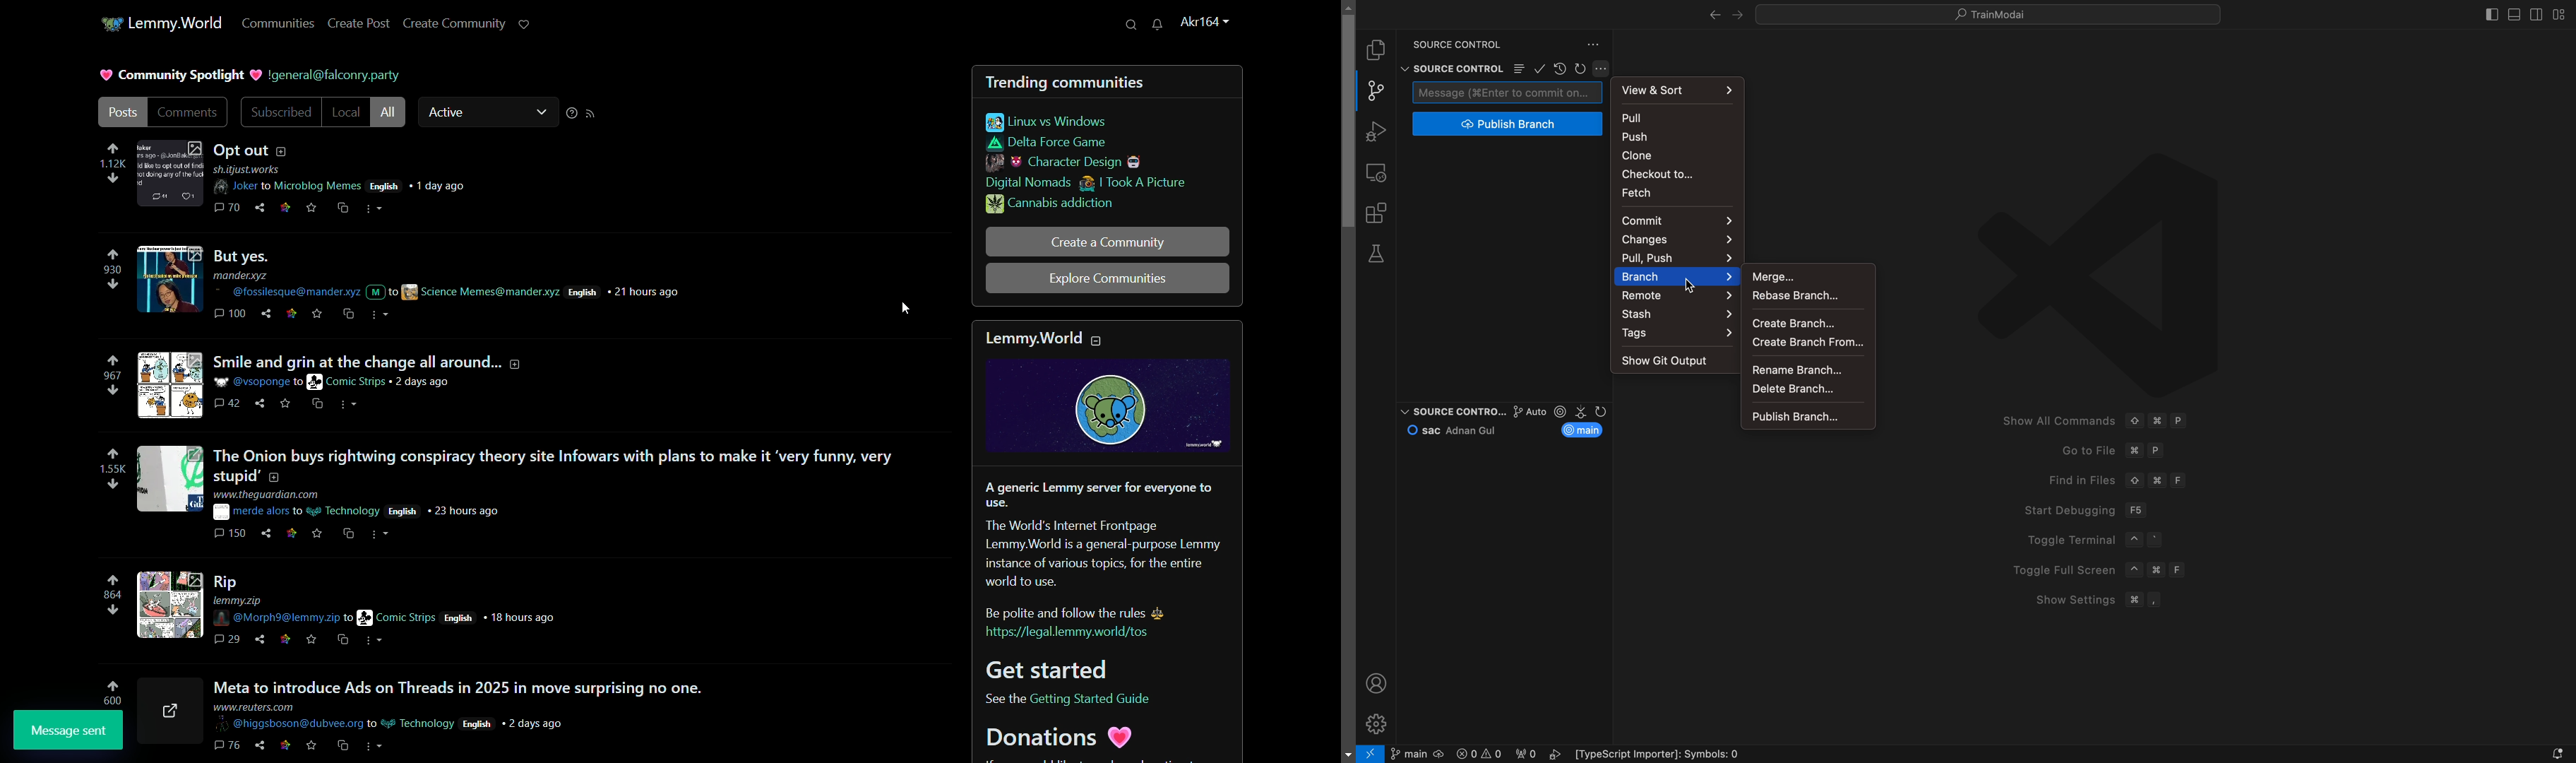 The width and height of the screenshot is (2576, 784). What do you see at coordinates (288, 637) in the screenshot?
I see `link` at bounding box center [288, 637].